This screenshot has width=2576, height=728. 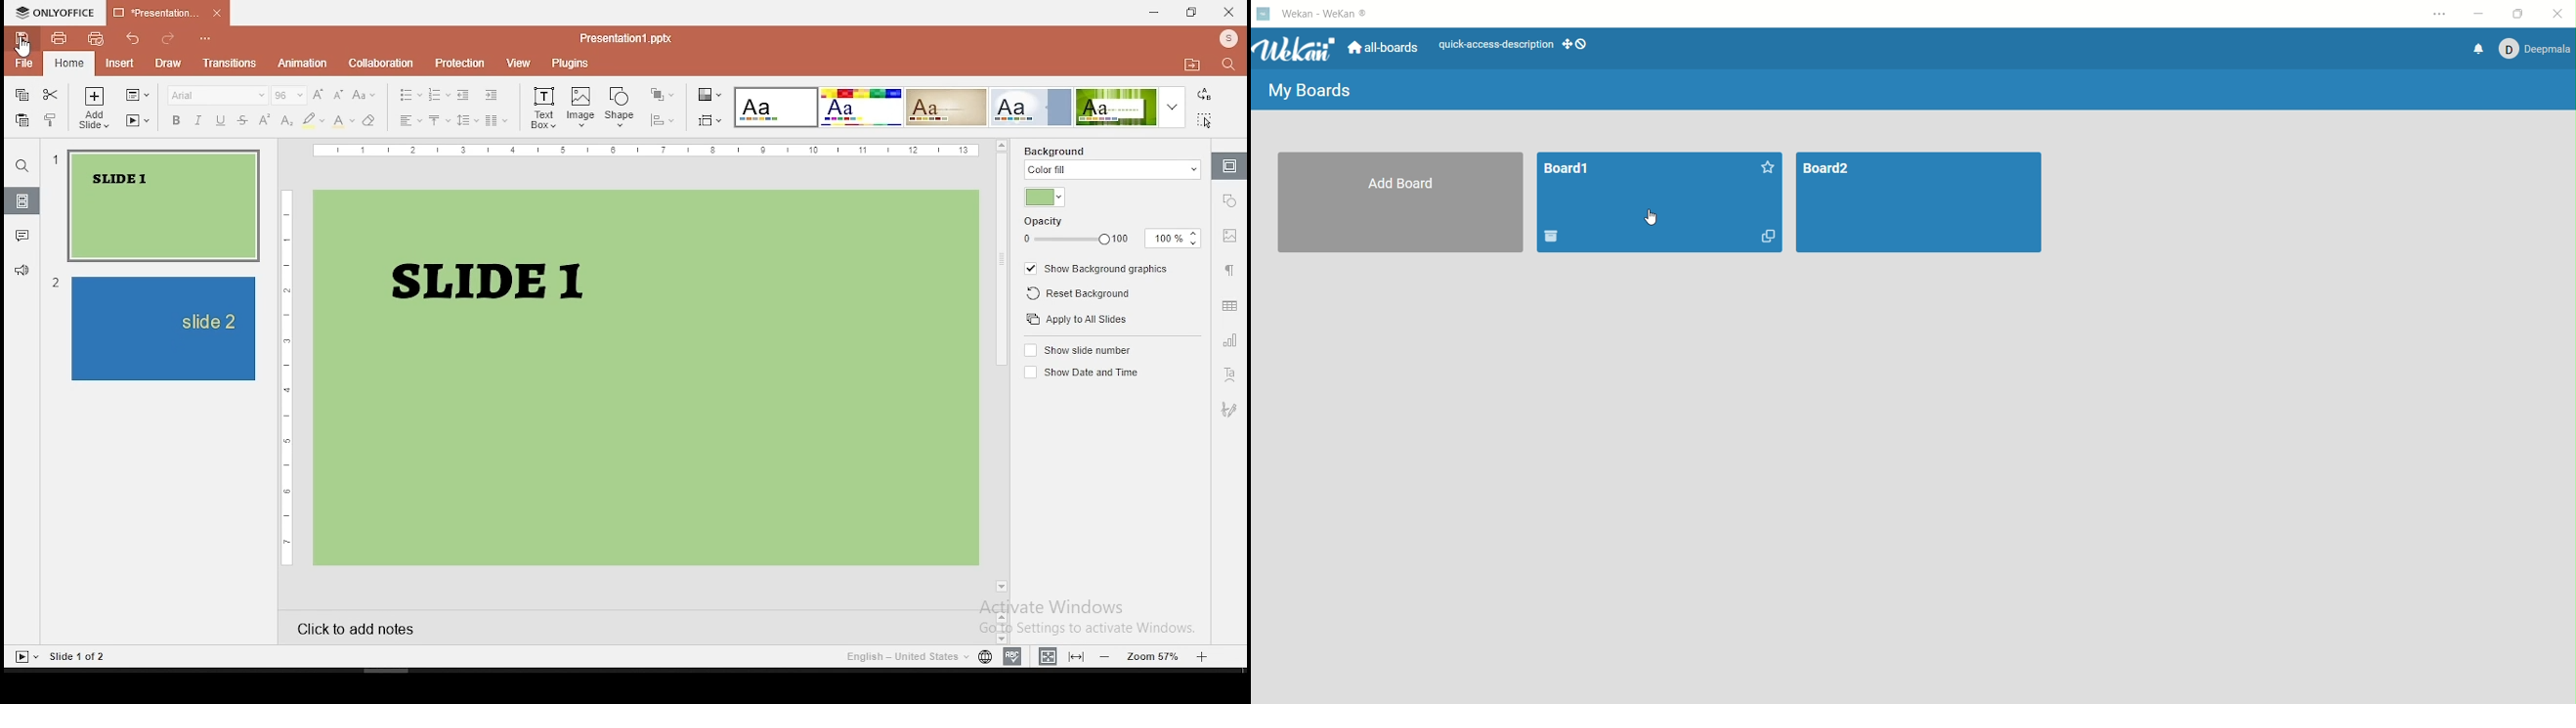 What do you see at coordinates (66, 66) in the screenshot?
I see `home` at bounding box center [66, 66].